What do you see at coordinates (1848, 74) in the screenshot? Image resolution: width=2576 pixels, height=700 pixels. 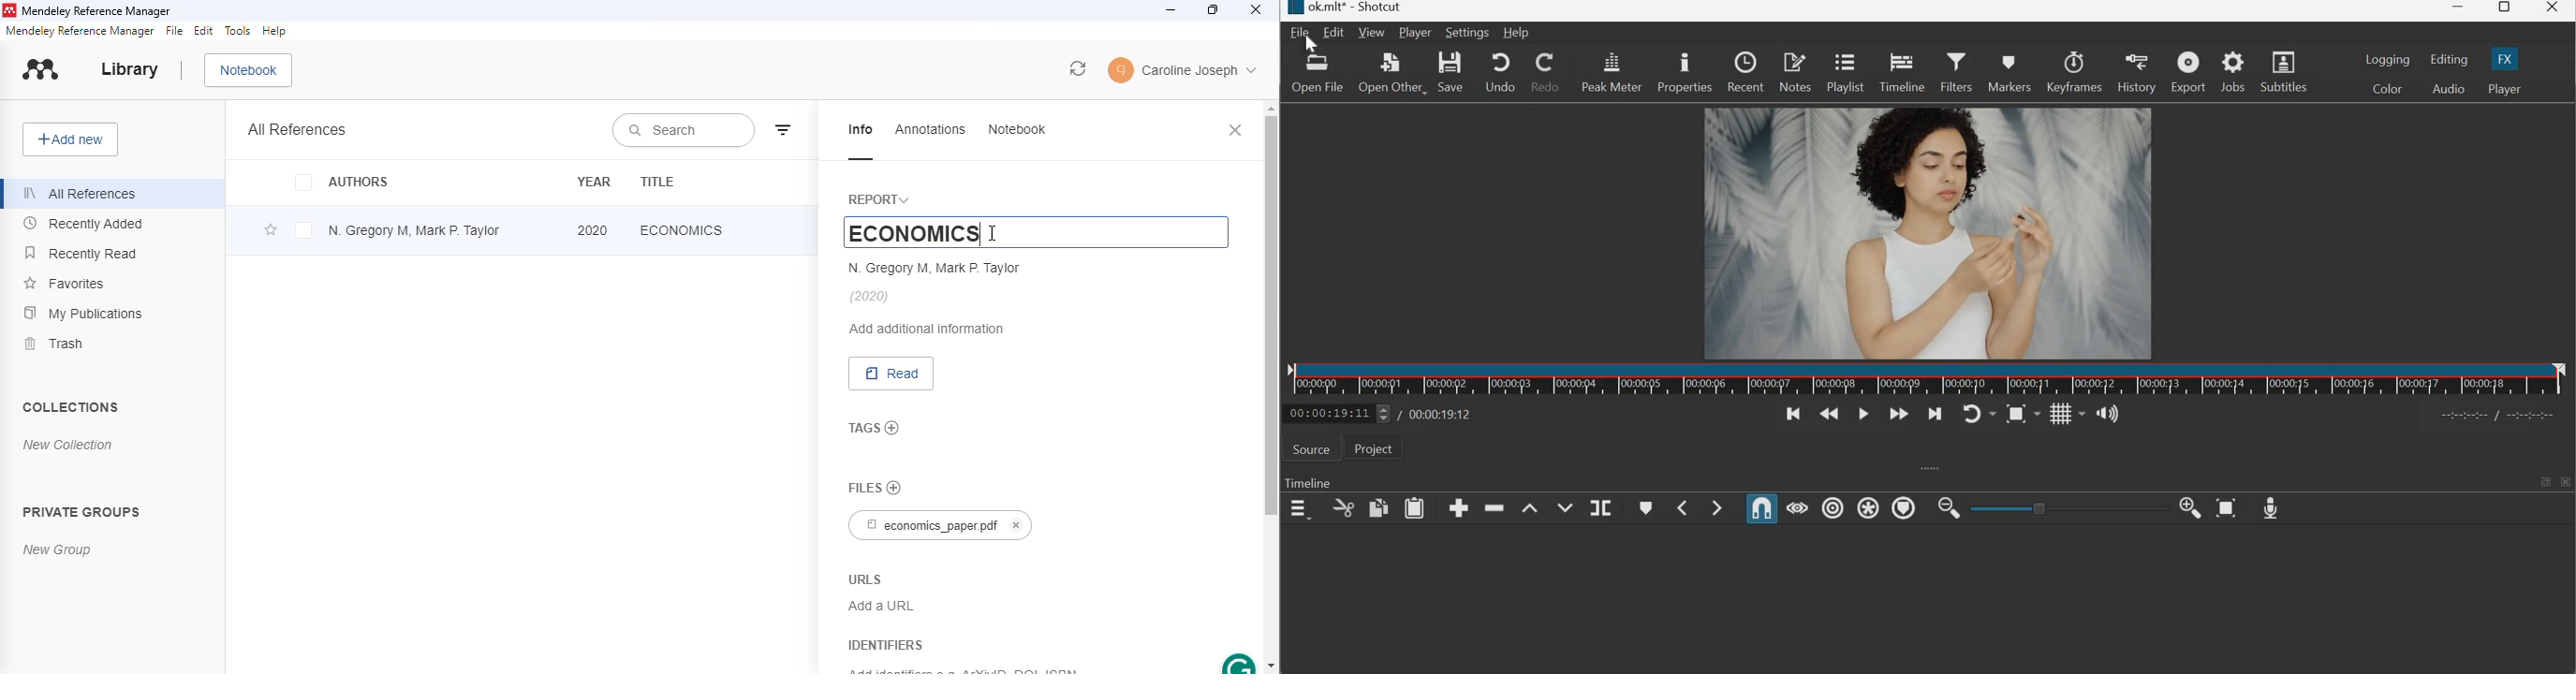 I see `Playlist` at bounding box center [1848, 74].